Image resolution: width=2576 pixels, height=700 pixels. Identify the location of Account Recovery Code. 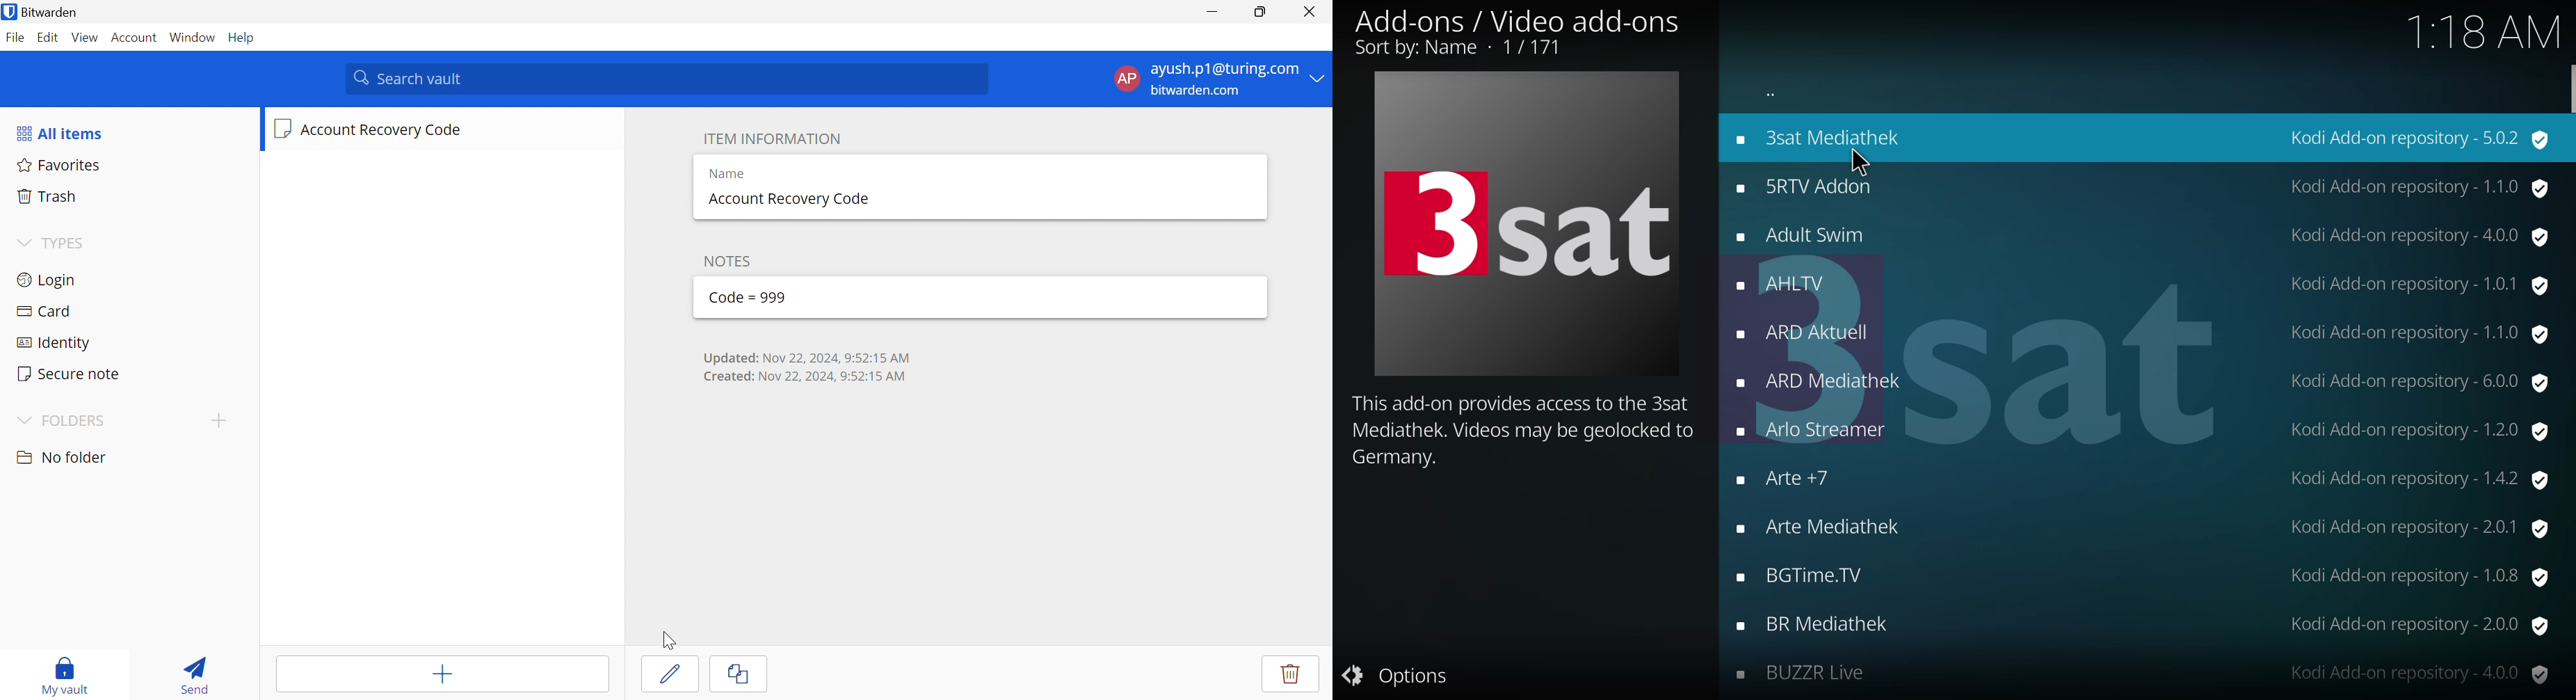
(389, 132).